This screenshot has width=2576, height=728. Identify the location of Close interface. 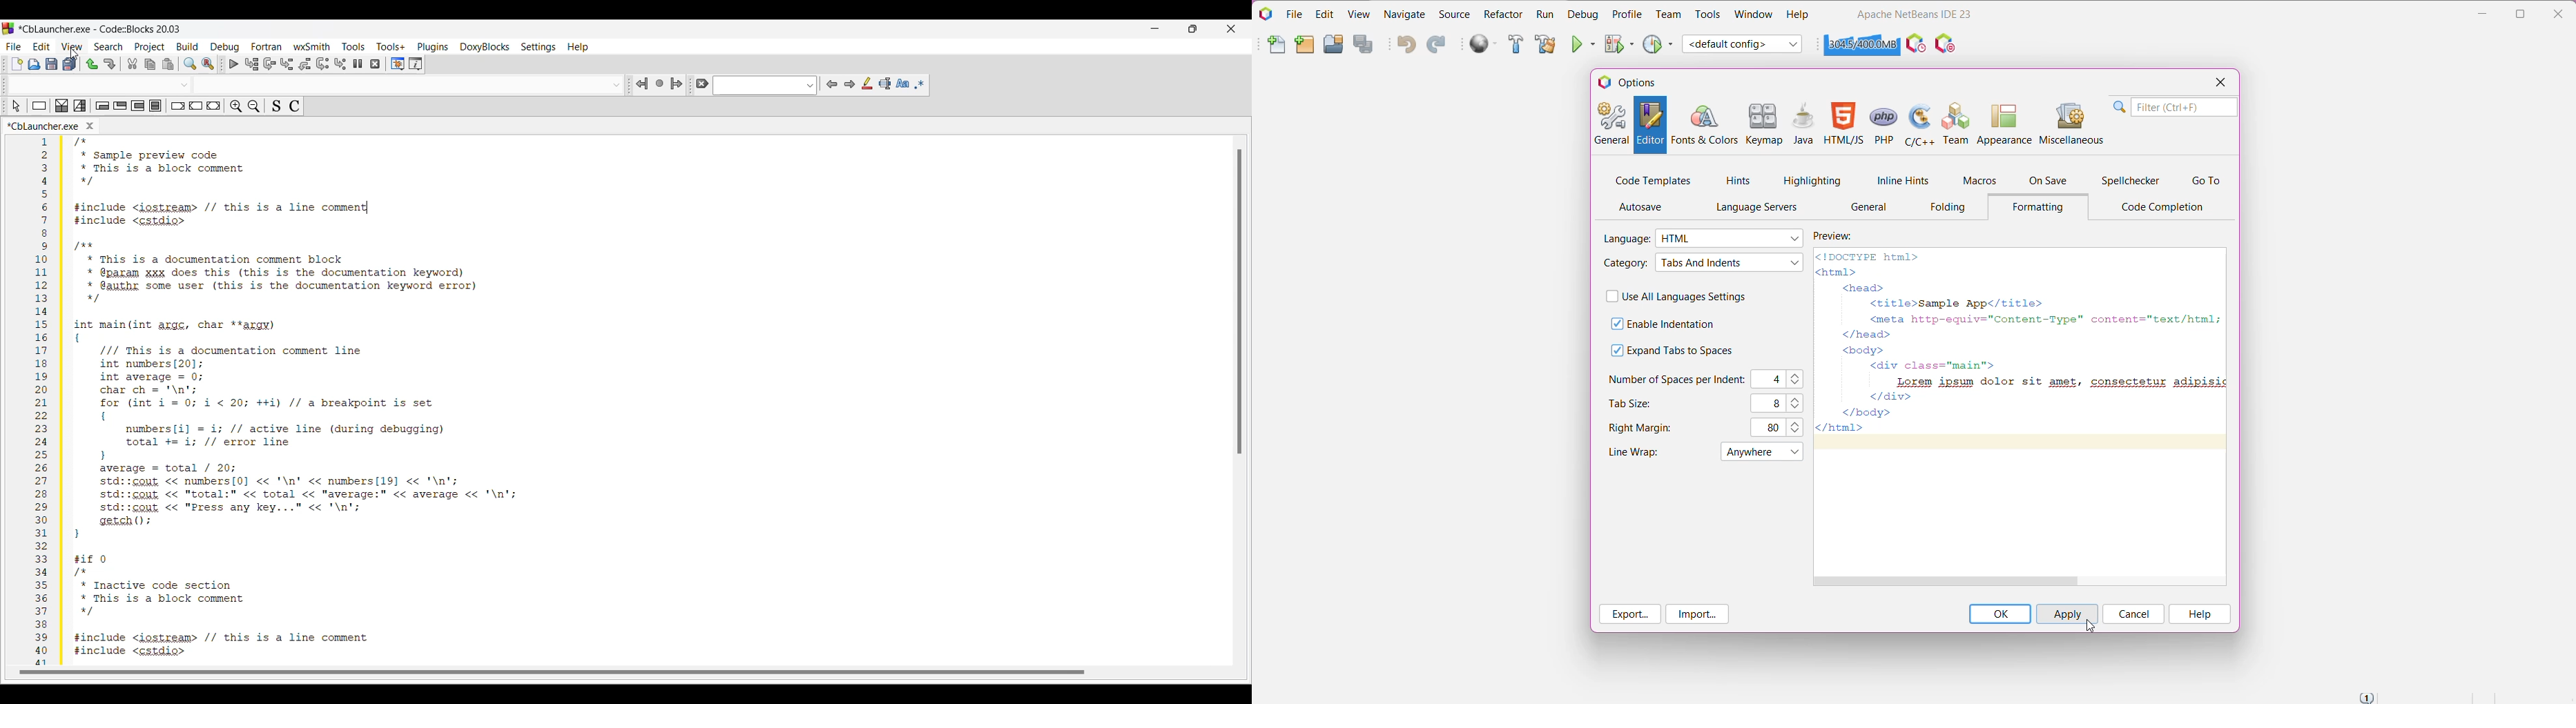
(1231, 29).